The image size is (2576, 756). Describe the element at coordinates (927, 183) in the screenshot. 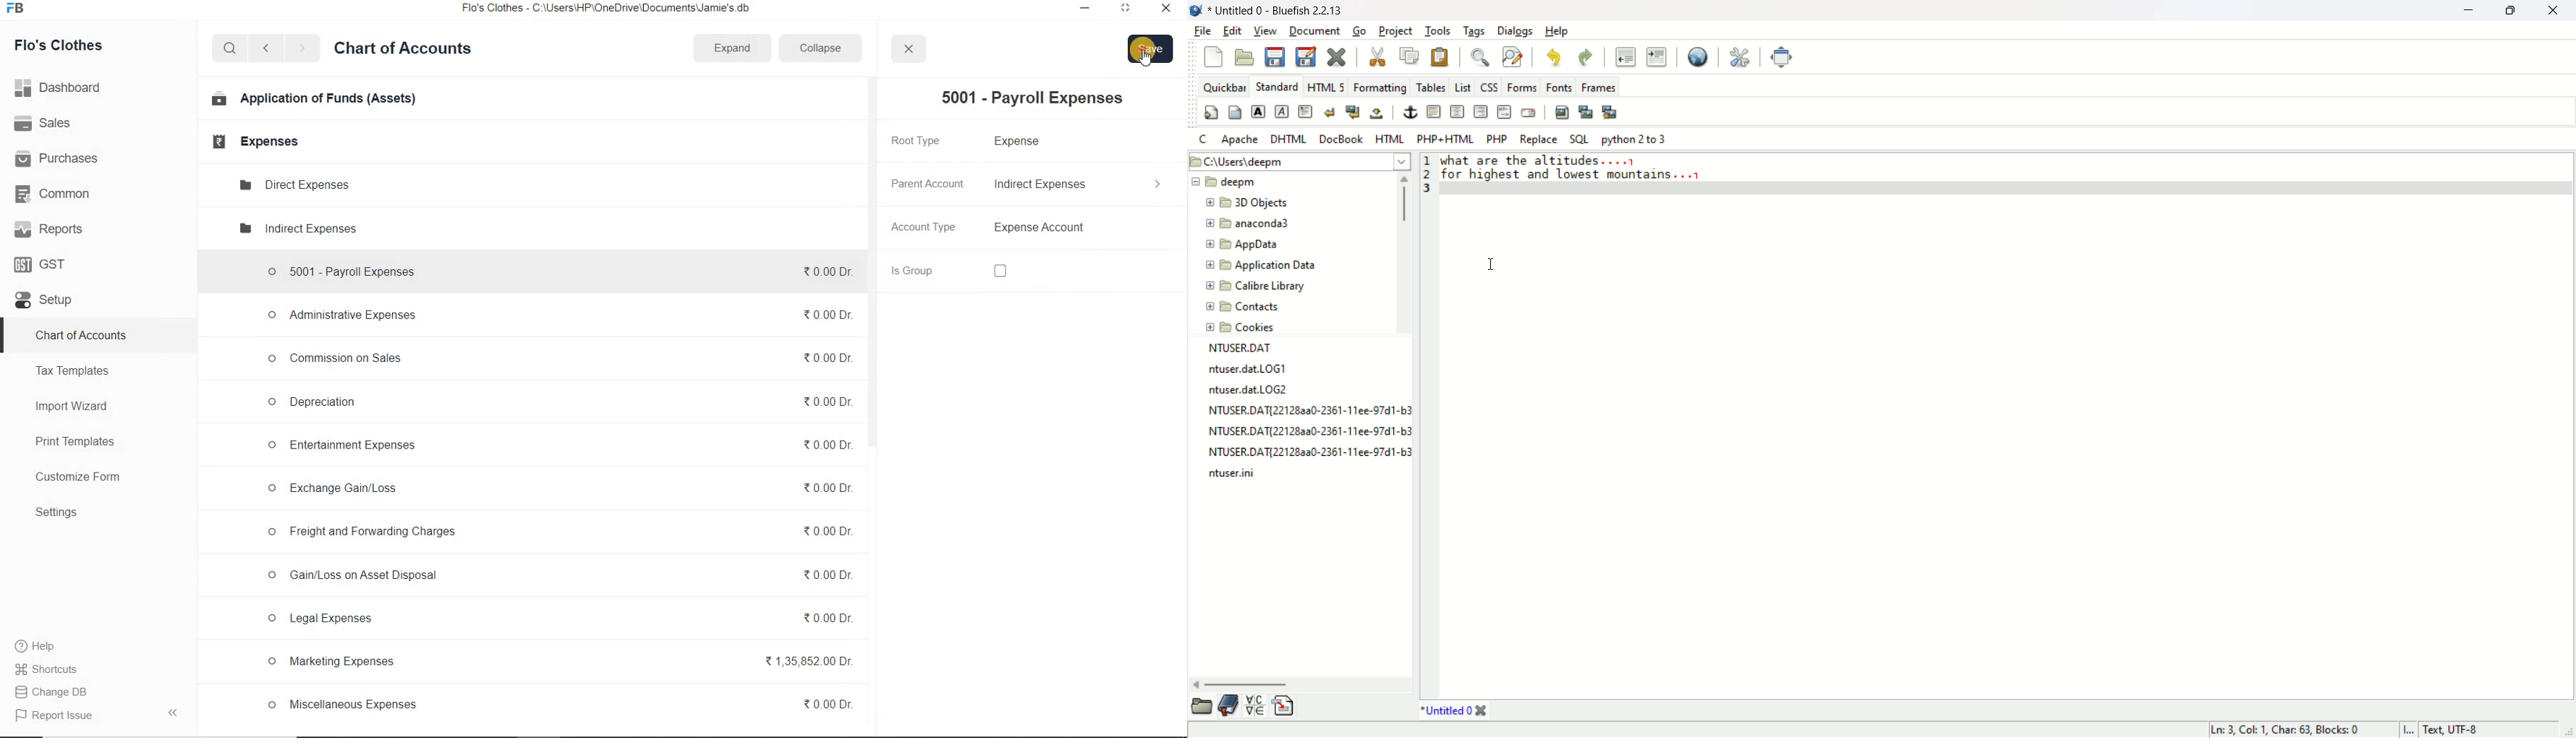

I see `Parent Account` at that location.